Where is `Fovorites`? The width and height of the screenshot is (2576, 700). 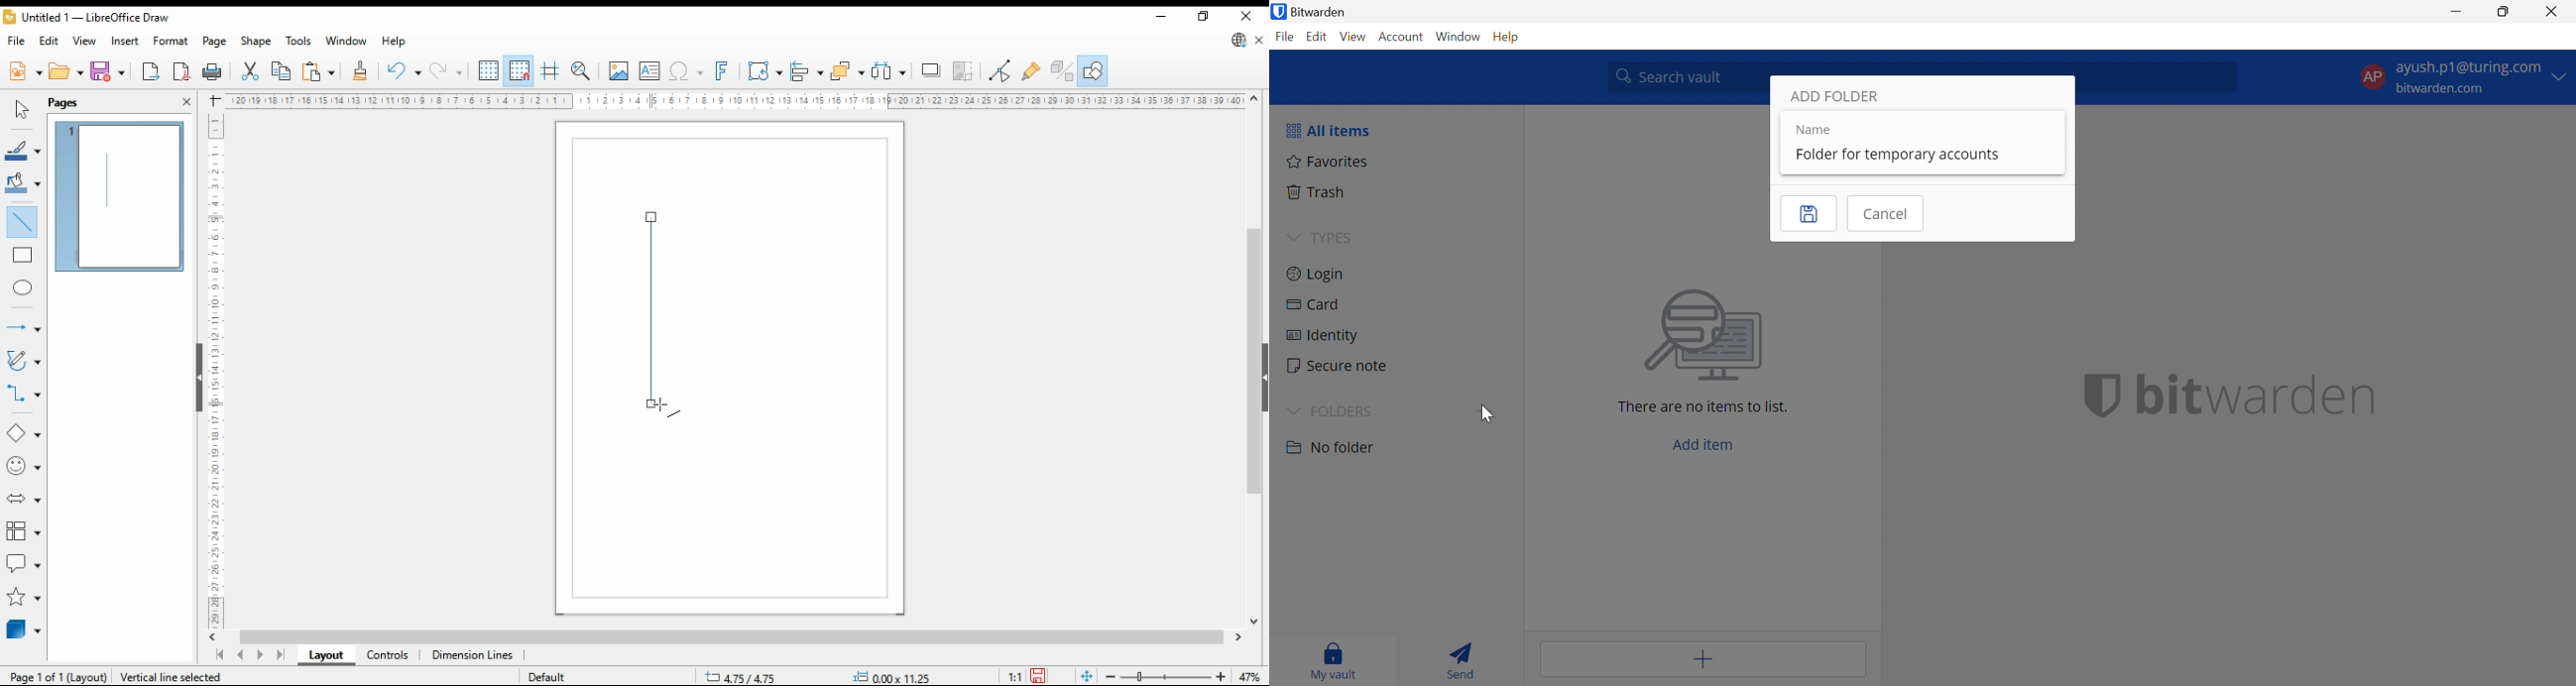 Fovorites is located at coordinates (1325, 163).